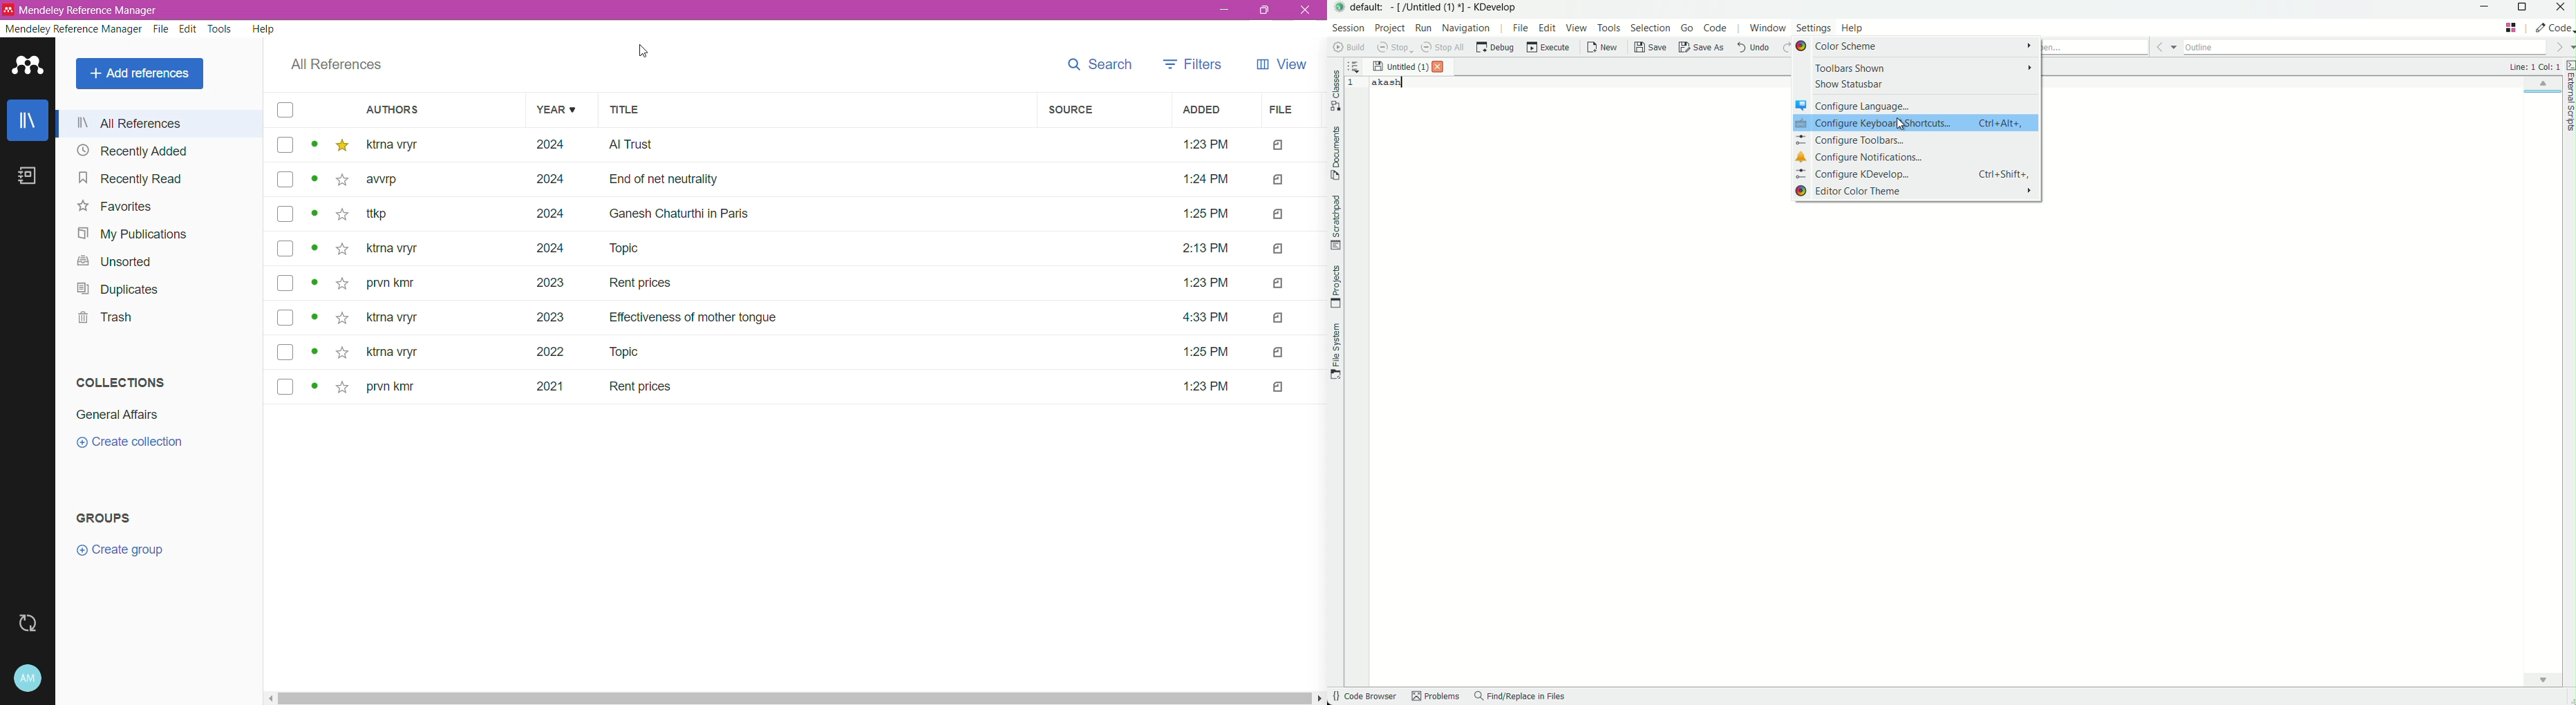 The width and height of the screenshot is (2576, 728). Describe the element at coordinates (1194, 64) in the screenshot. I see `Filters` at that location.